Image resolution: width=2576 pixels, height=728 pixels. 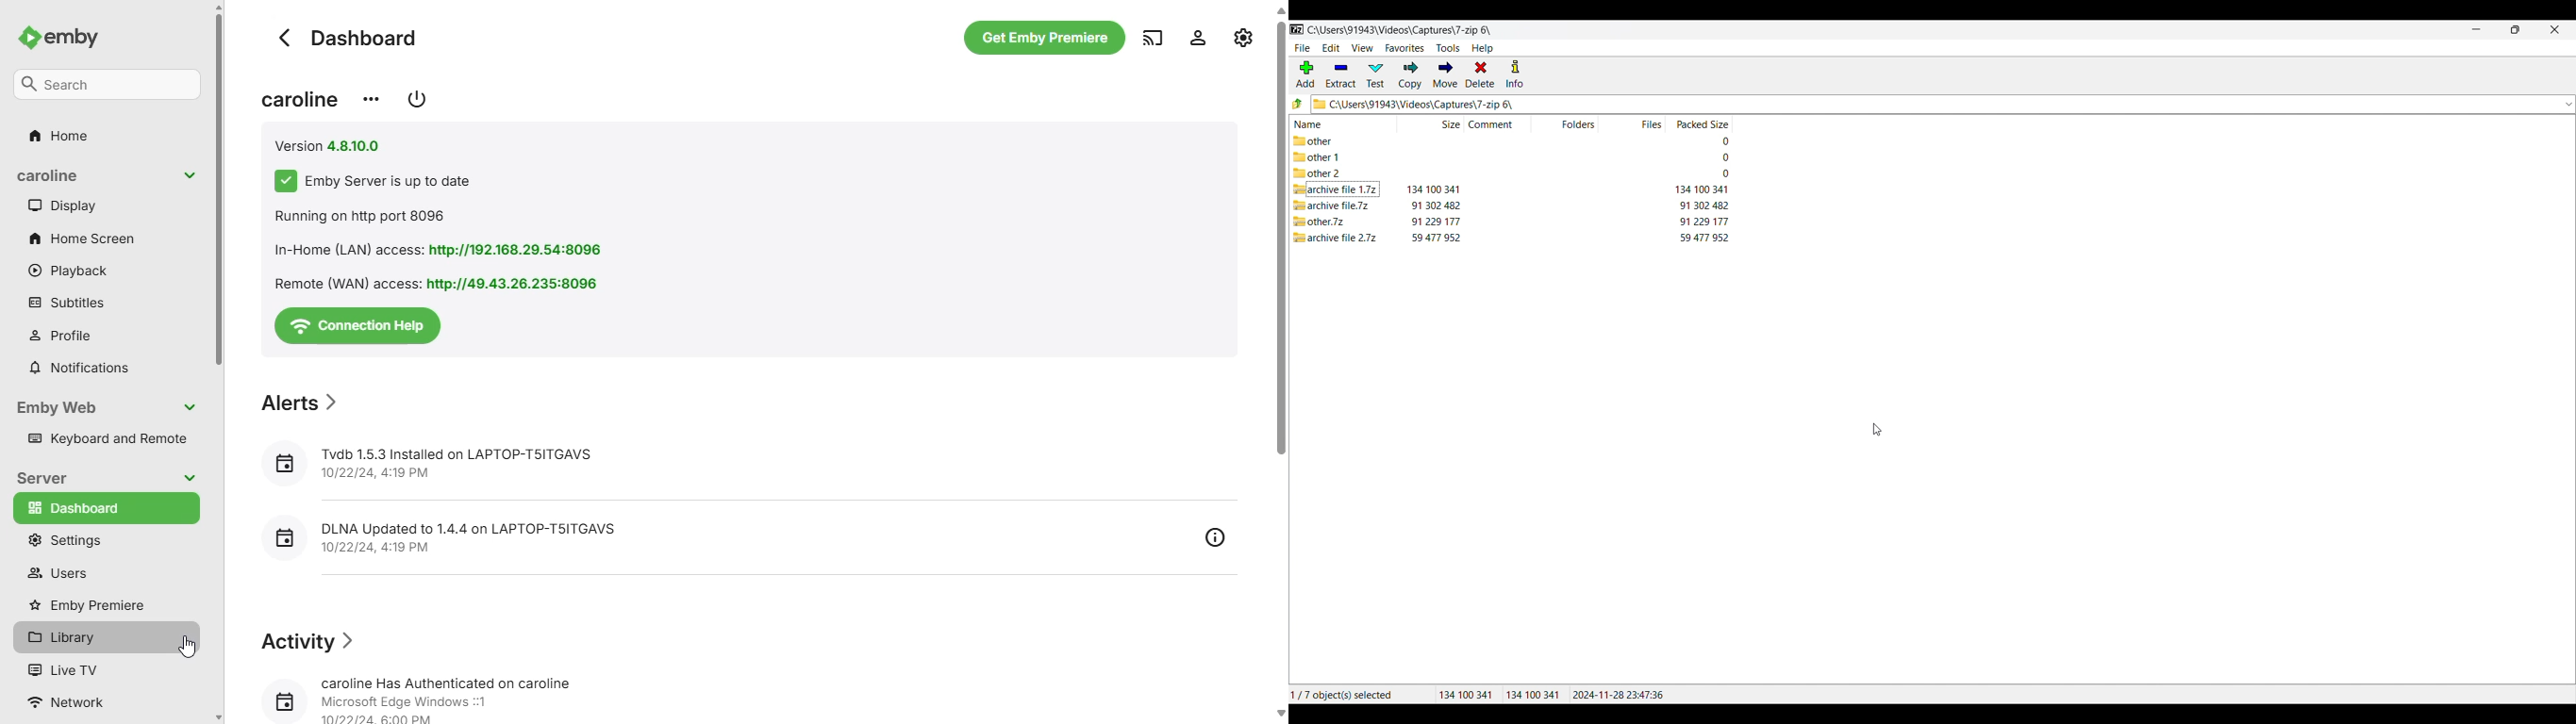 I want to click on fg Tv 153 Installed on LAPTOP-TSITGAVS
10/22/24, 4:19 PM, so click(x=432, y=458).